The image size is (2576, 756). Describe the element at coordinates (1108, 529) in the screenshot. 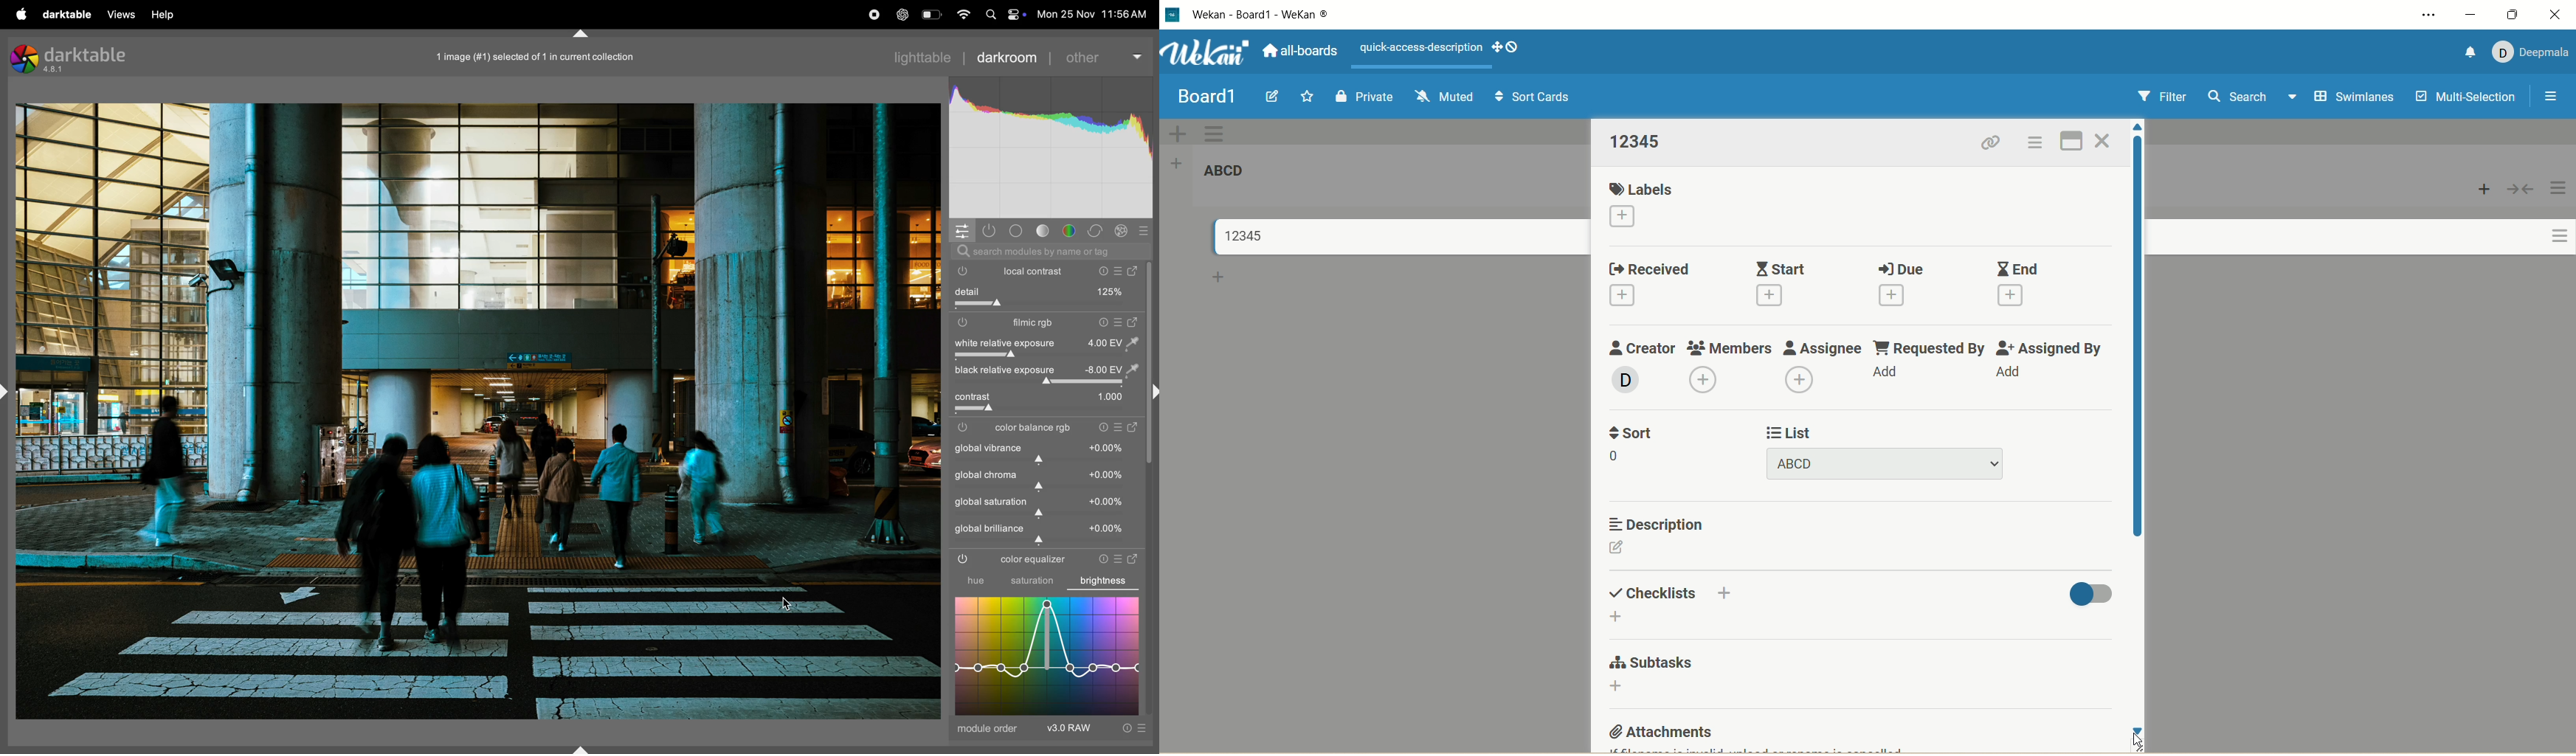

I see `value` at that location.